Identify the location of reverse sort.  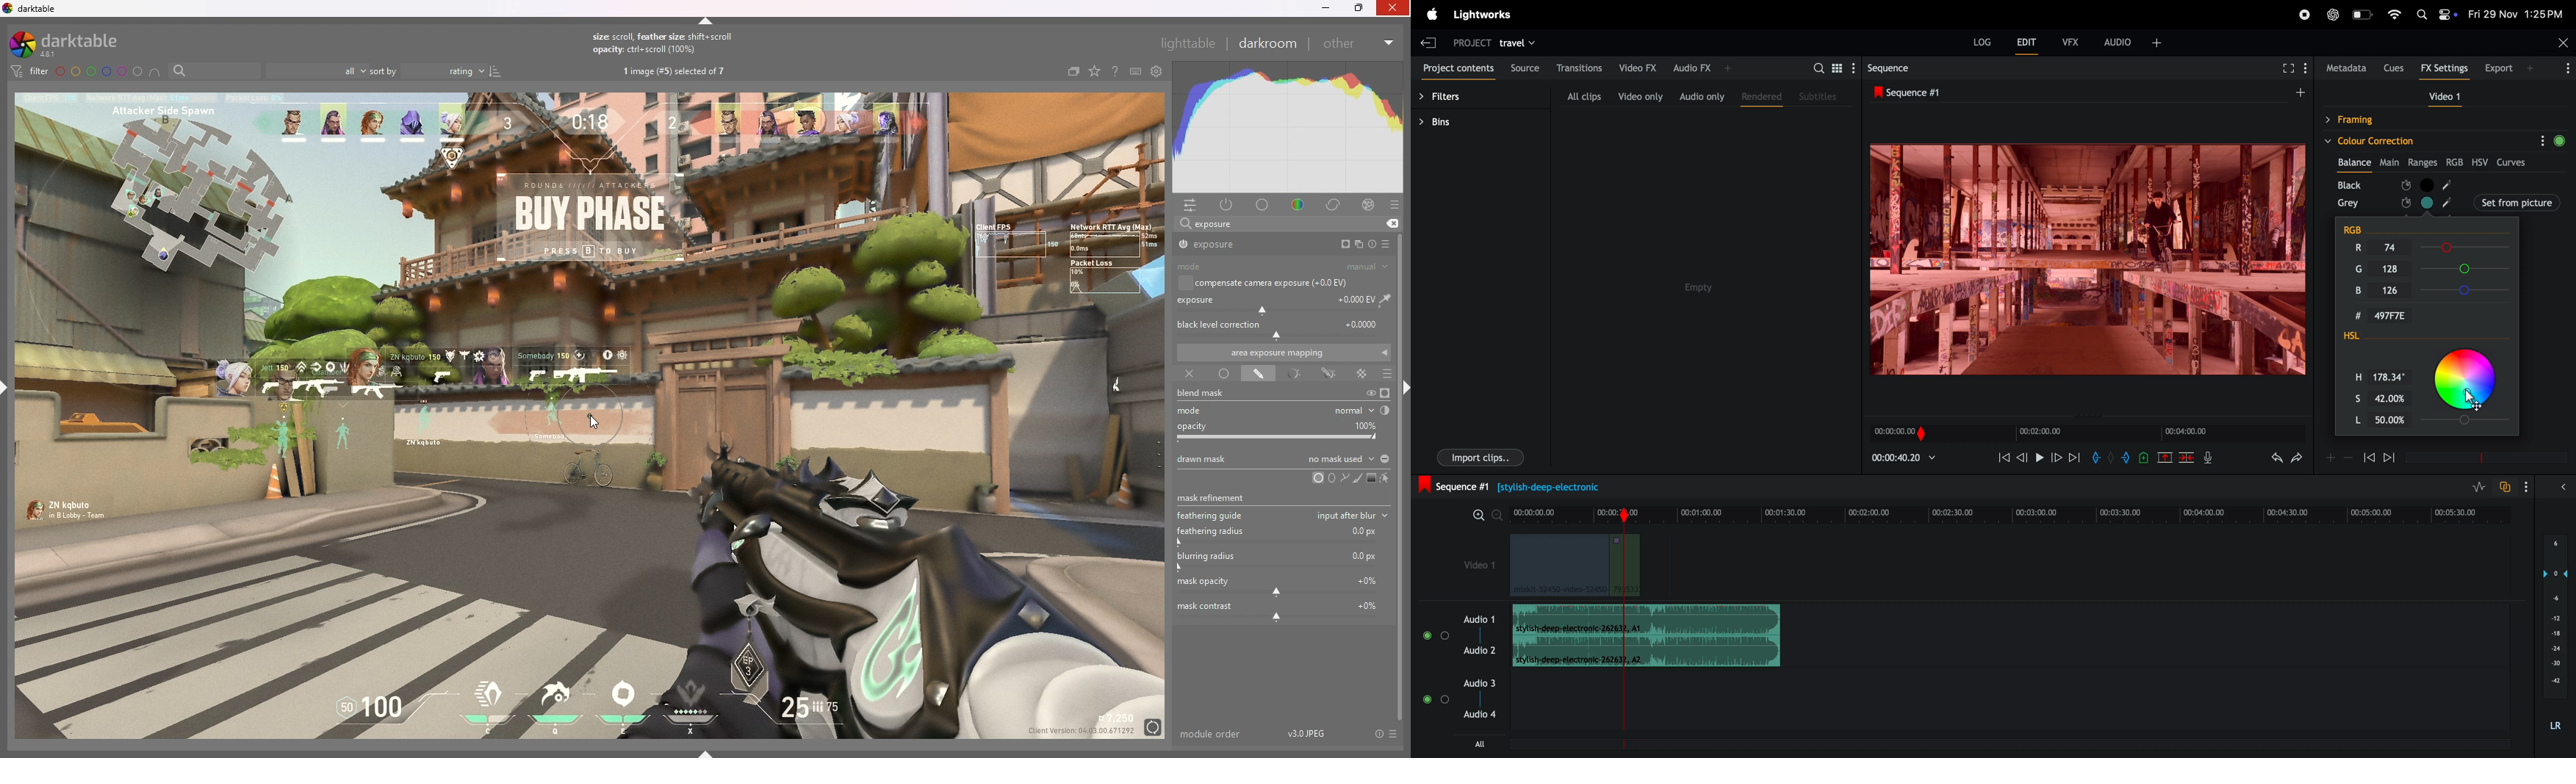
(496, 71).